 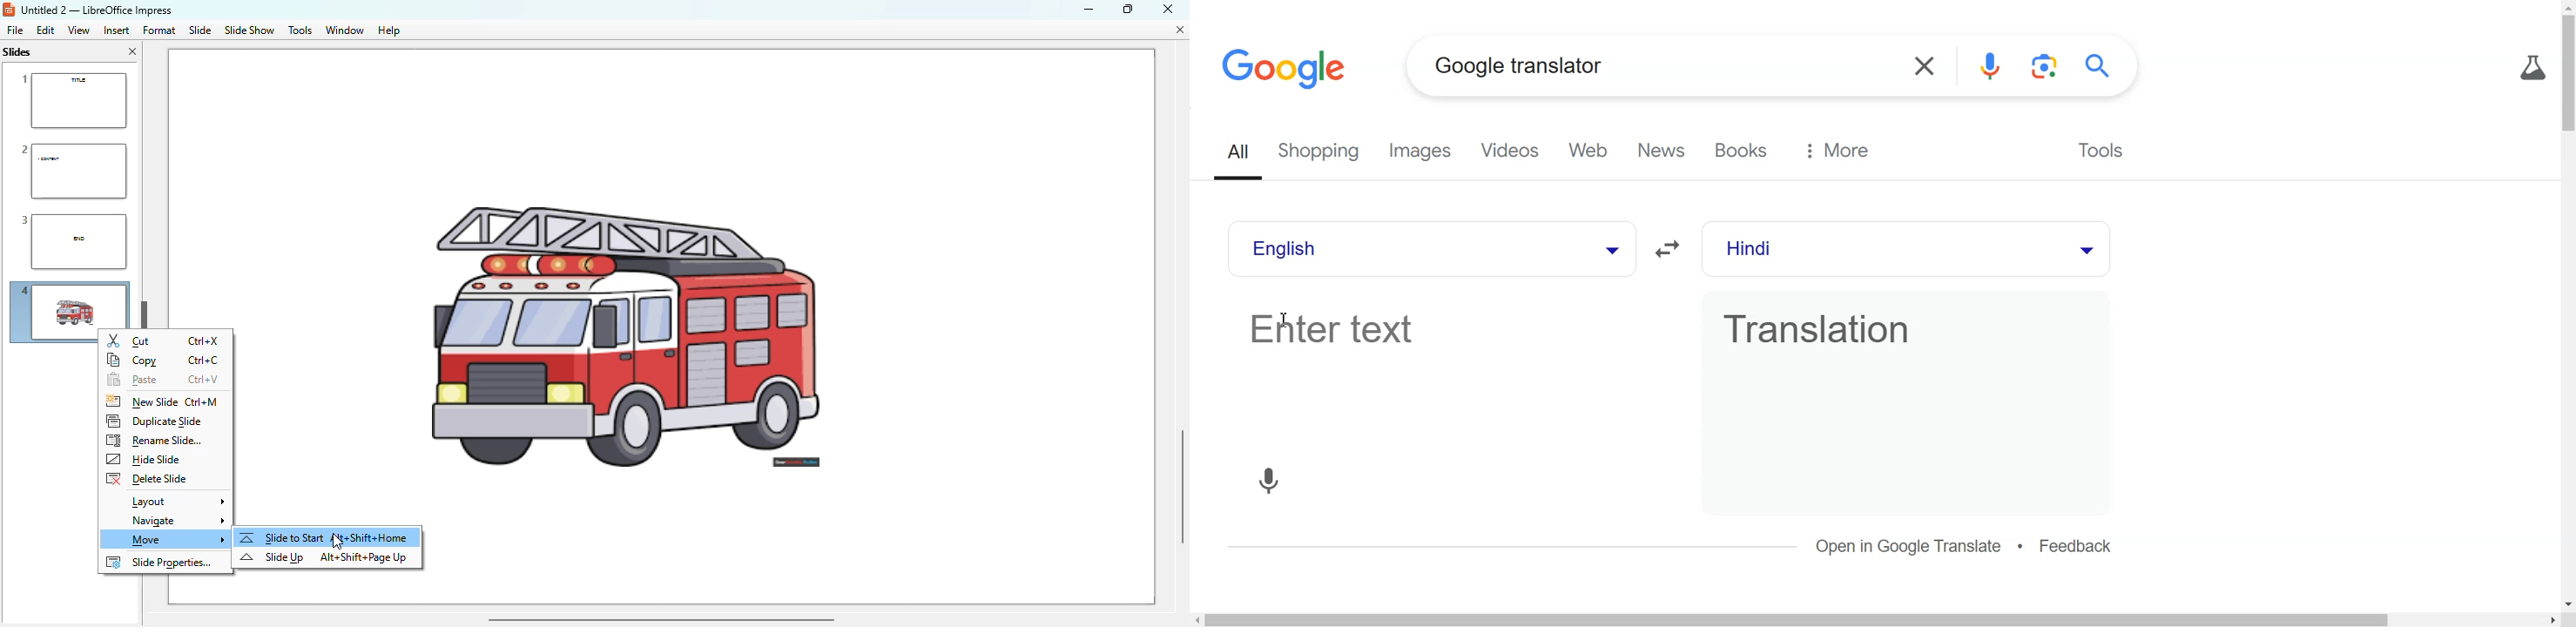 What do you see at coordinates (2568, 304) in the screenshot?
I see `Vertical scroll bar` at bounding box center [2568, 304].